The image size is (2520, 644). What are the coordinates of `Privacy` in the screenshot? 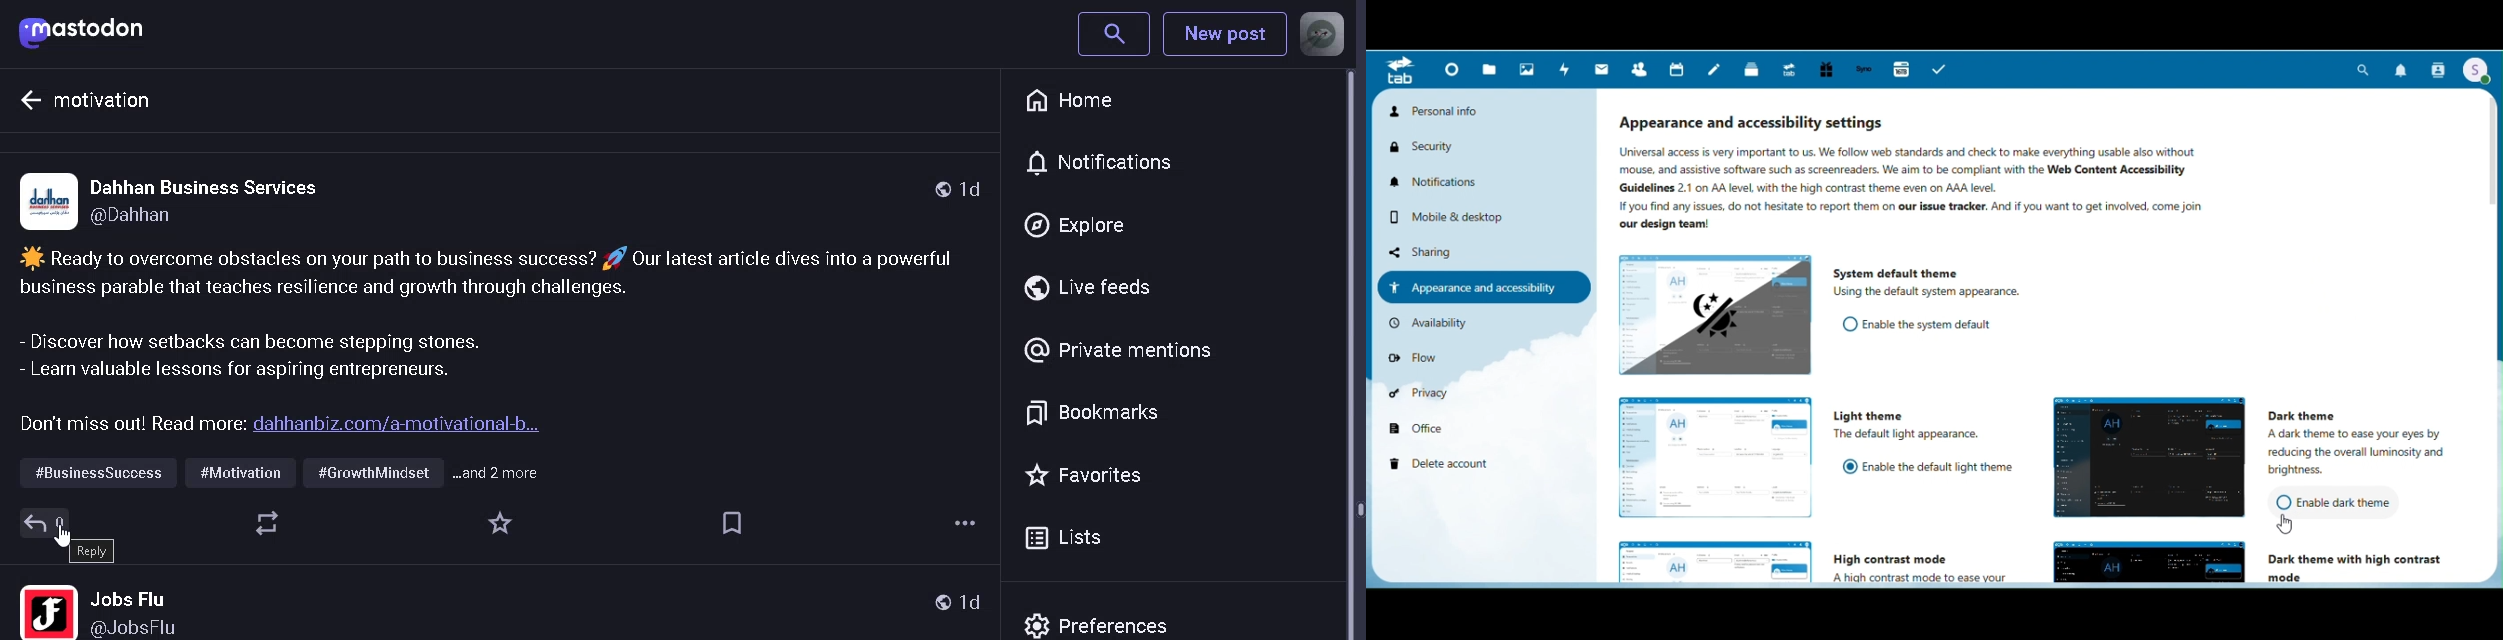 It's located at (1435, 391).